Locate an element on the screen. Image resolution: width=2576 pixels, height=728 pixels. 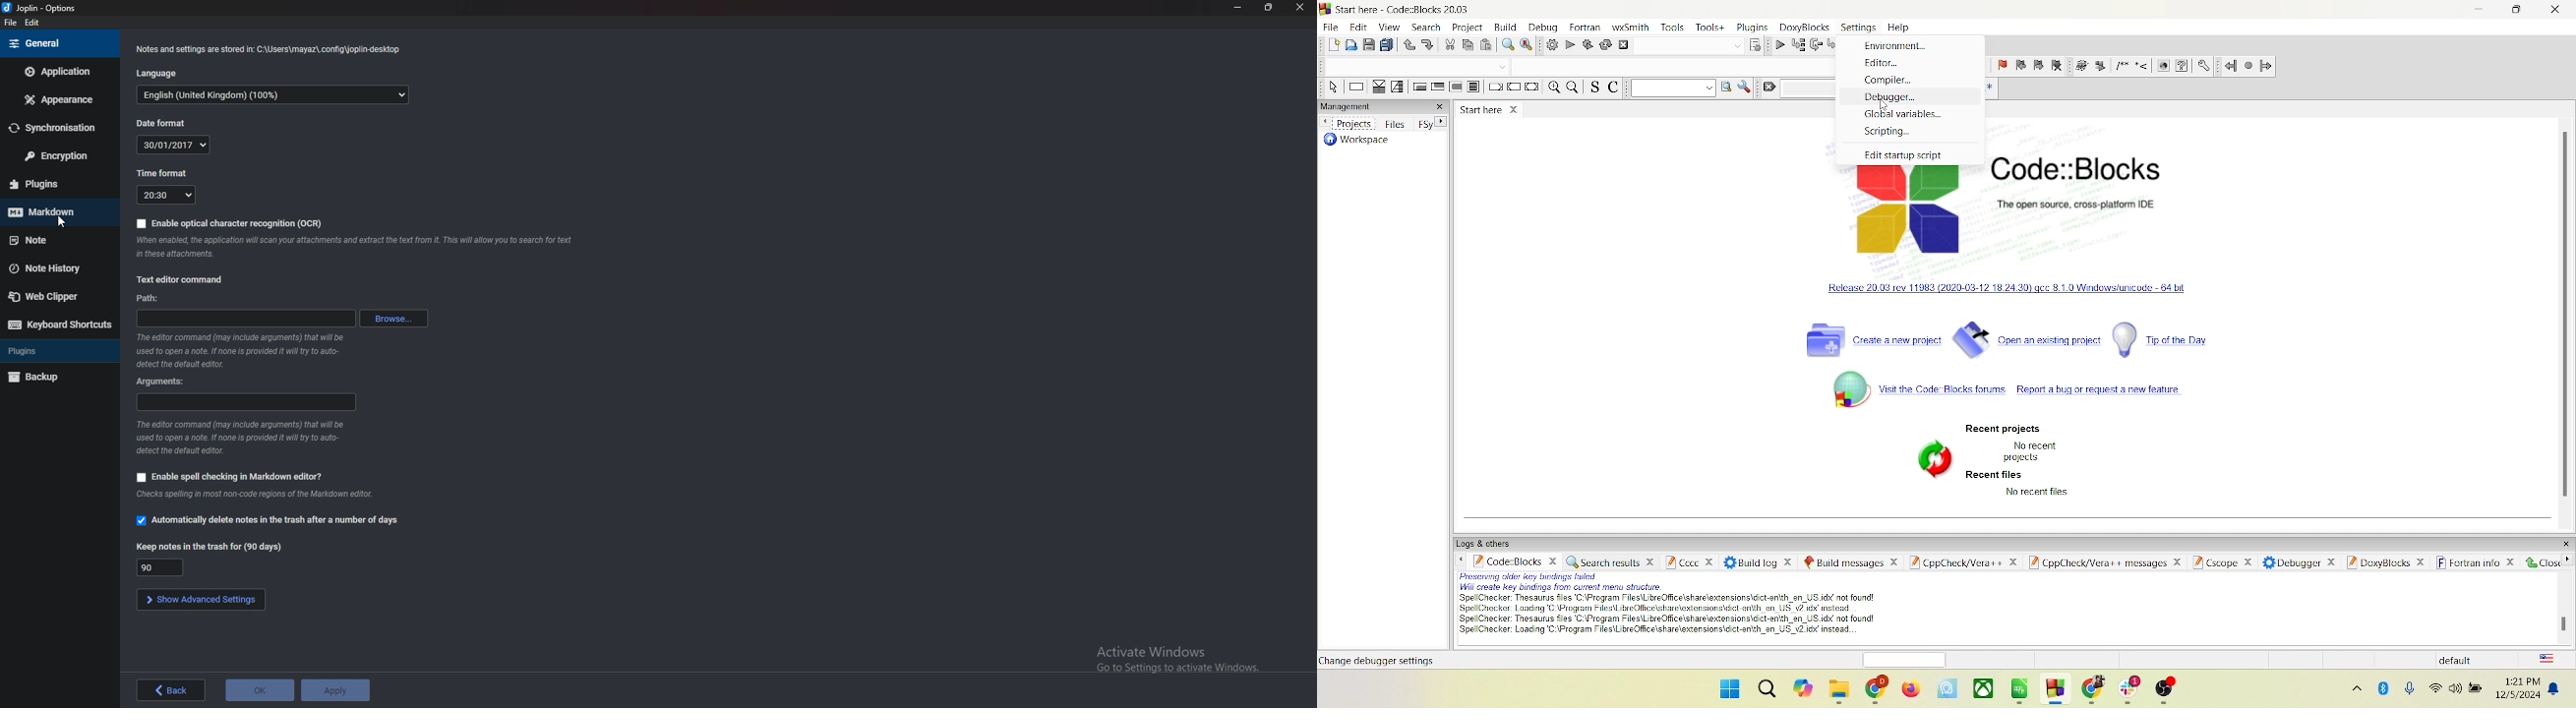
text search is located at coordinates (1669, 88).